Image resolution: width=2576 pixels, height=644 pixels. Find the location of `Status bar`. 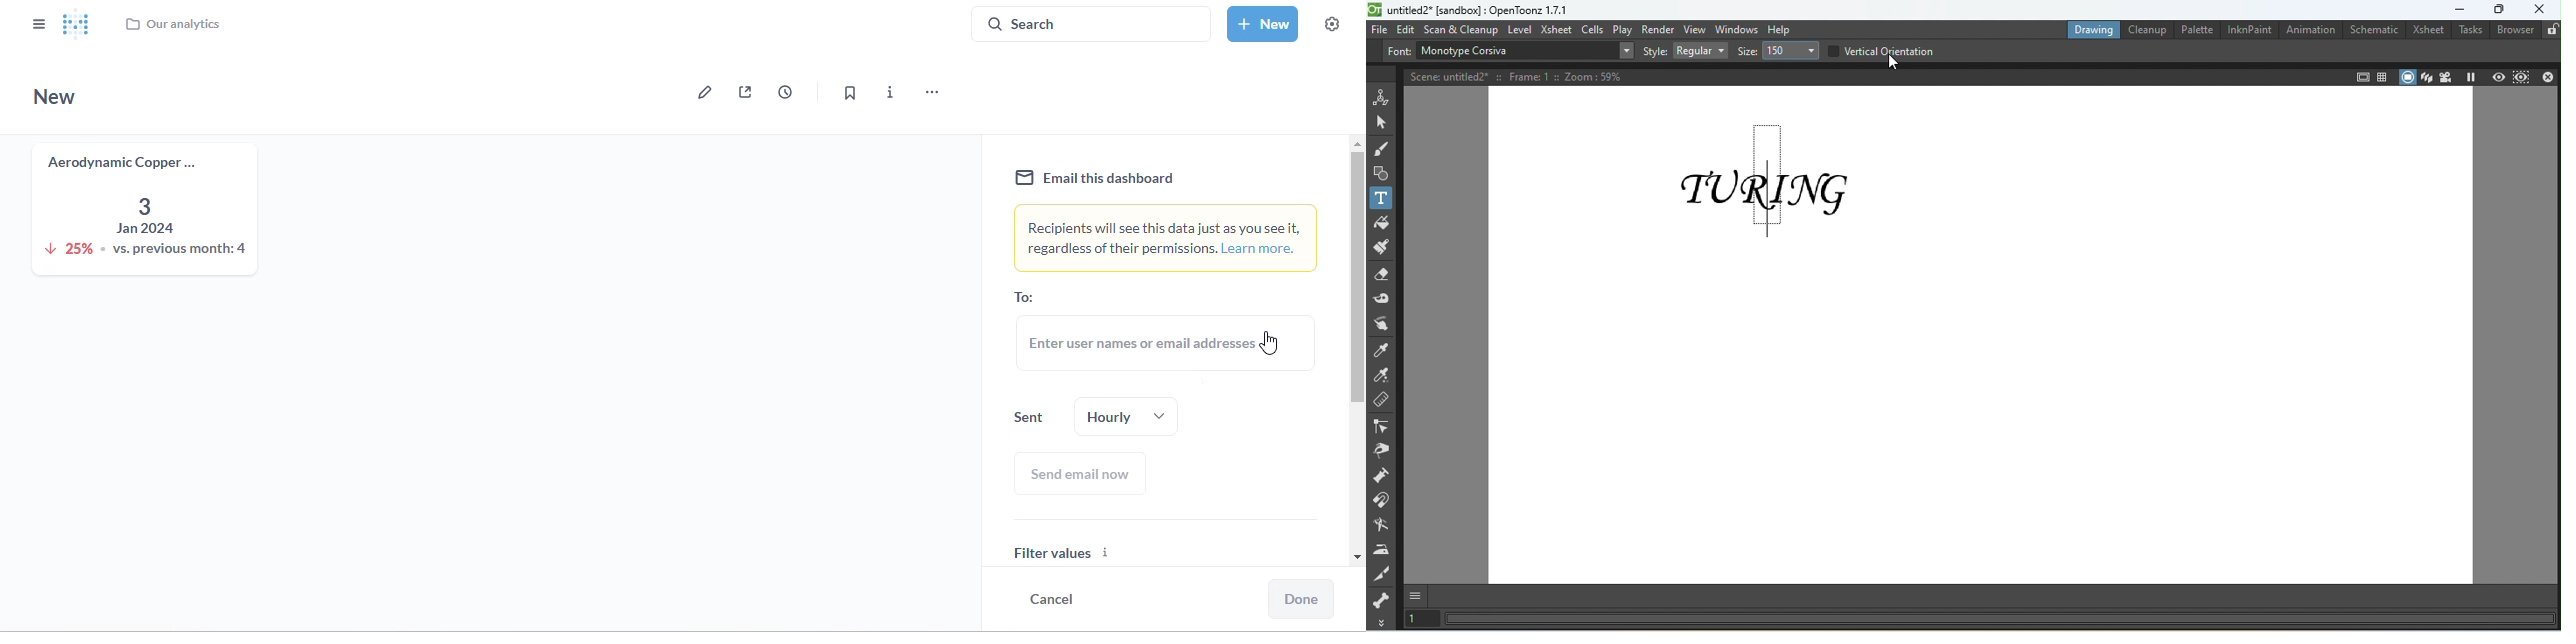

Status bar is located at coordinates (2000, 623).